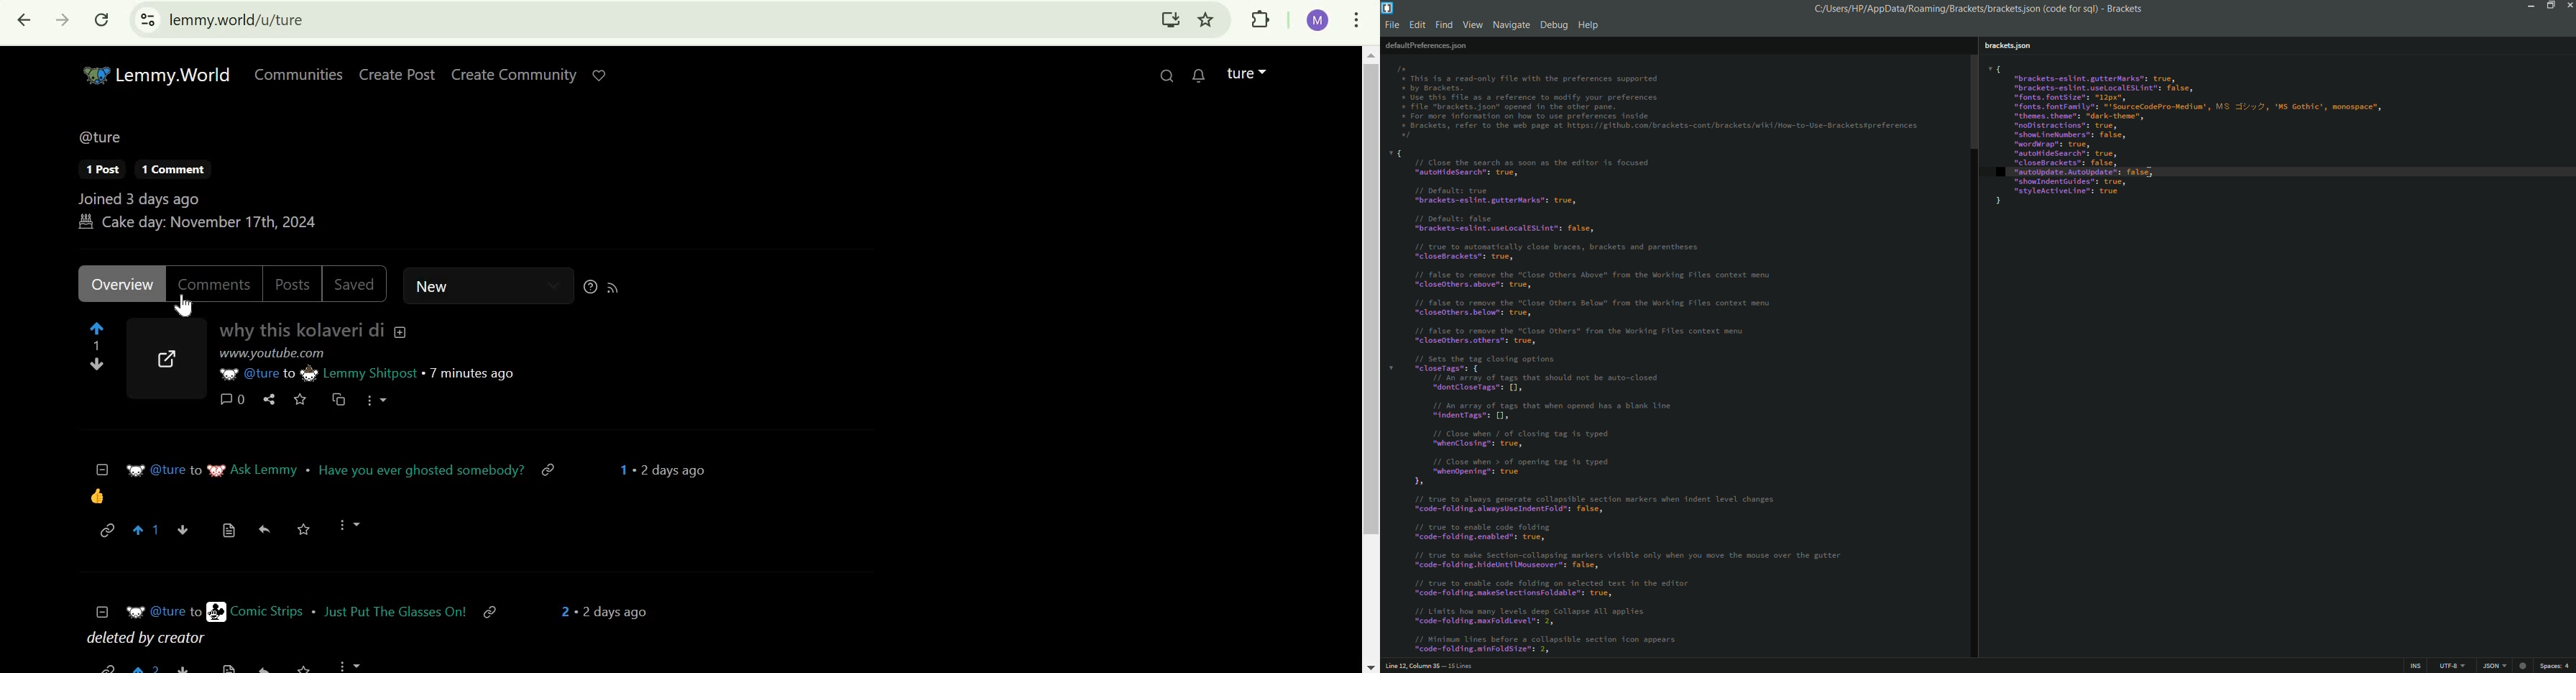  I want to click on JSON, so click(2493, 666).